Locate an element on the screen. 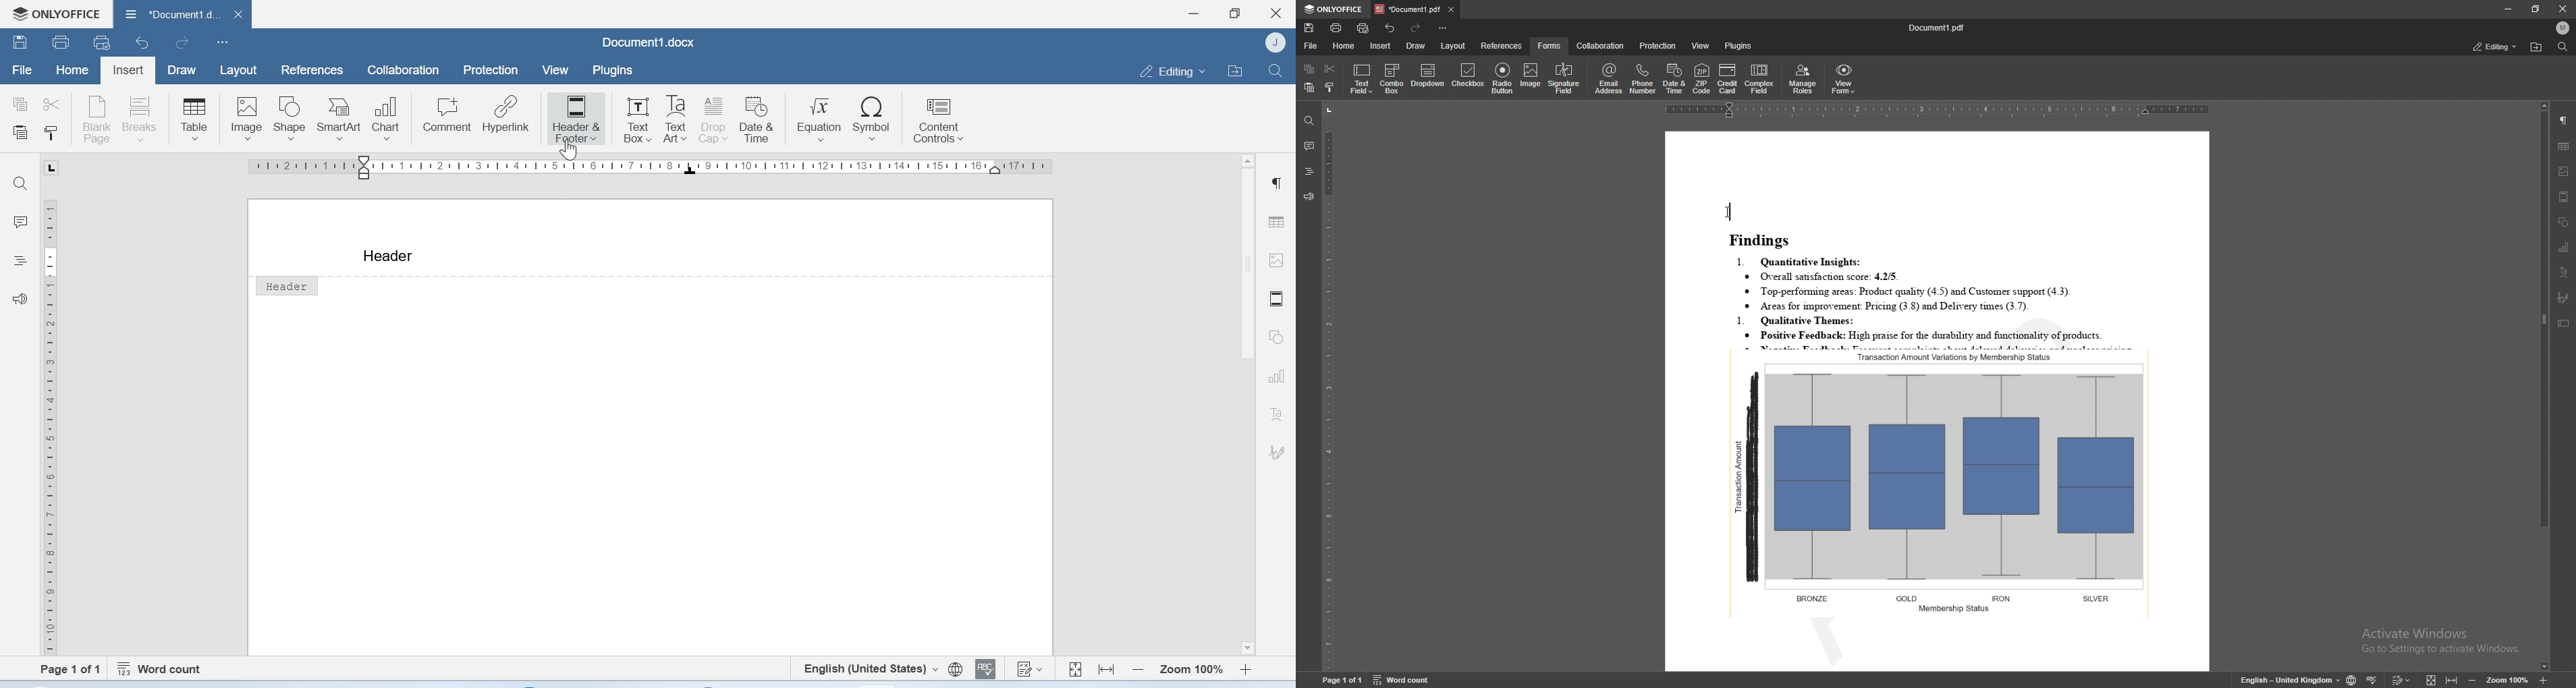 Image resolution: width=2576 pixels, height=700 pixels. Copy style is located at coordinates (50, 134).